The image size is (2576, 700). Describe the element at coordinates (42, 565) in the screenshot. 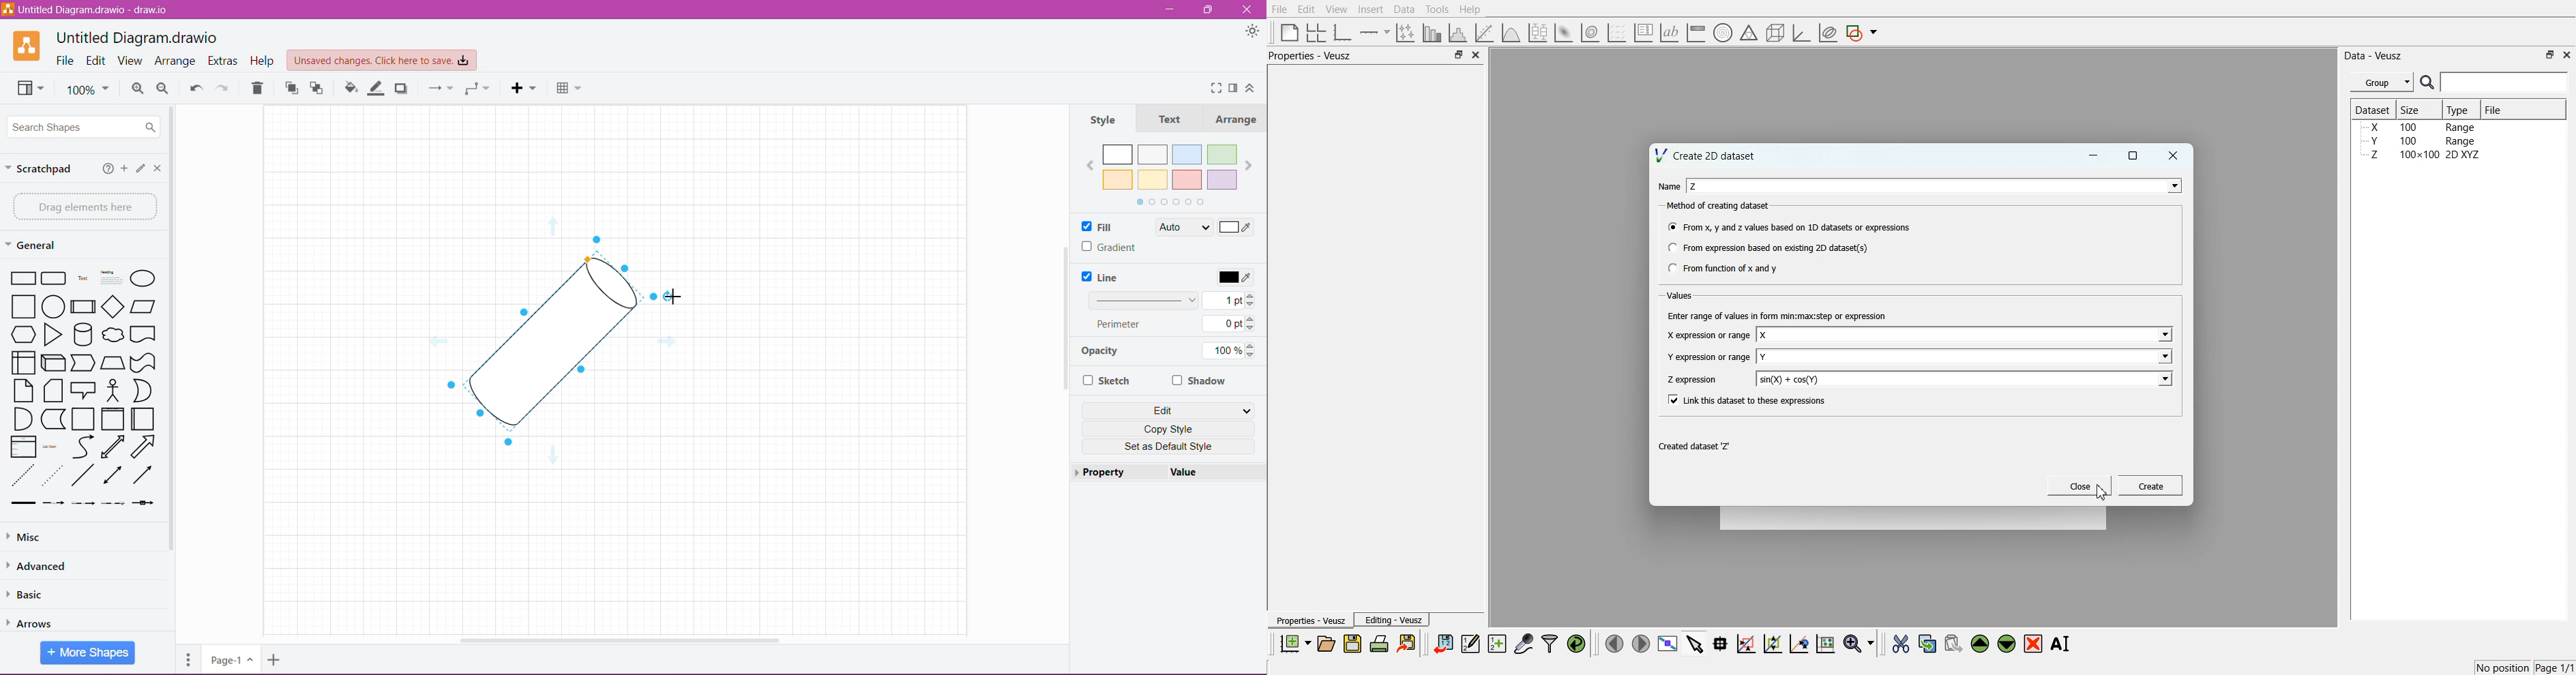

I see `Advanced` at that location.